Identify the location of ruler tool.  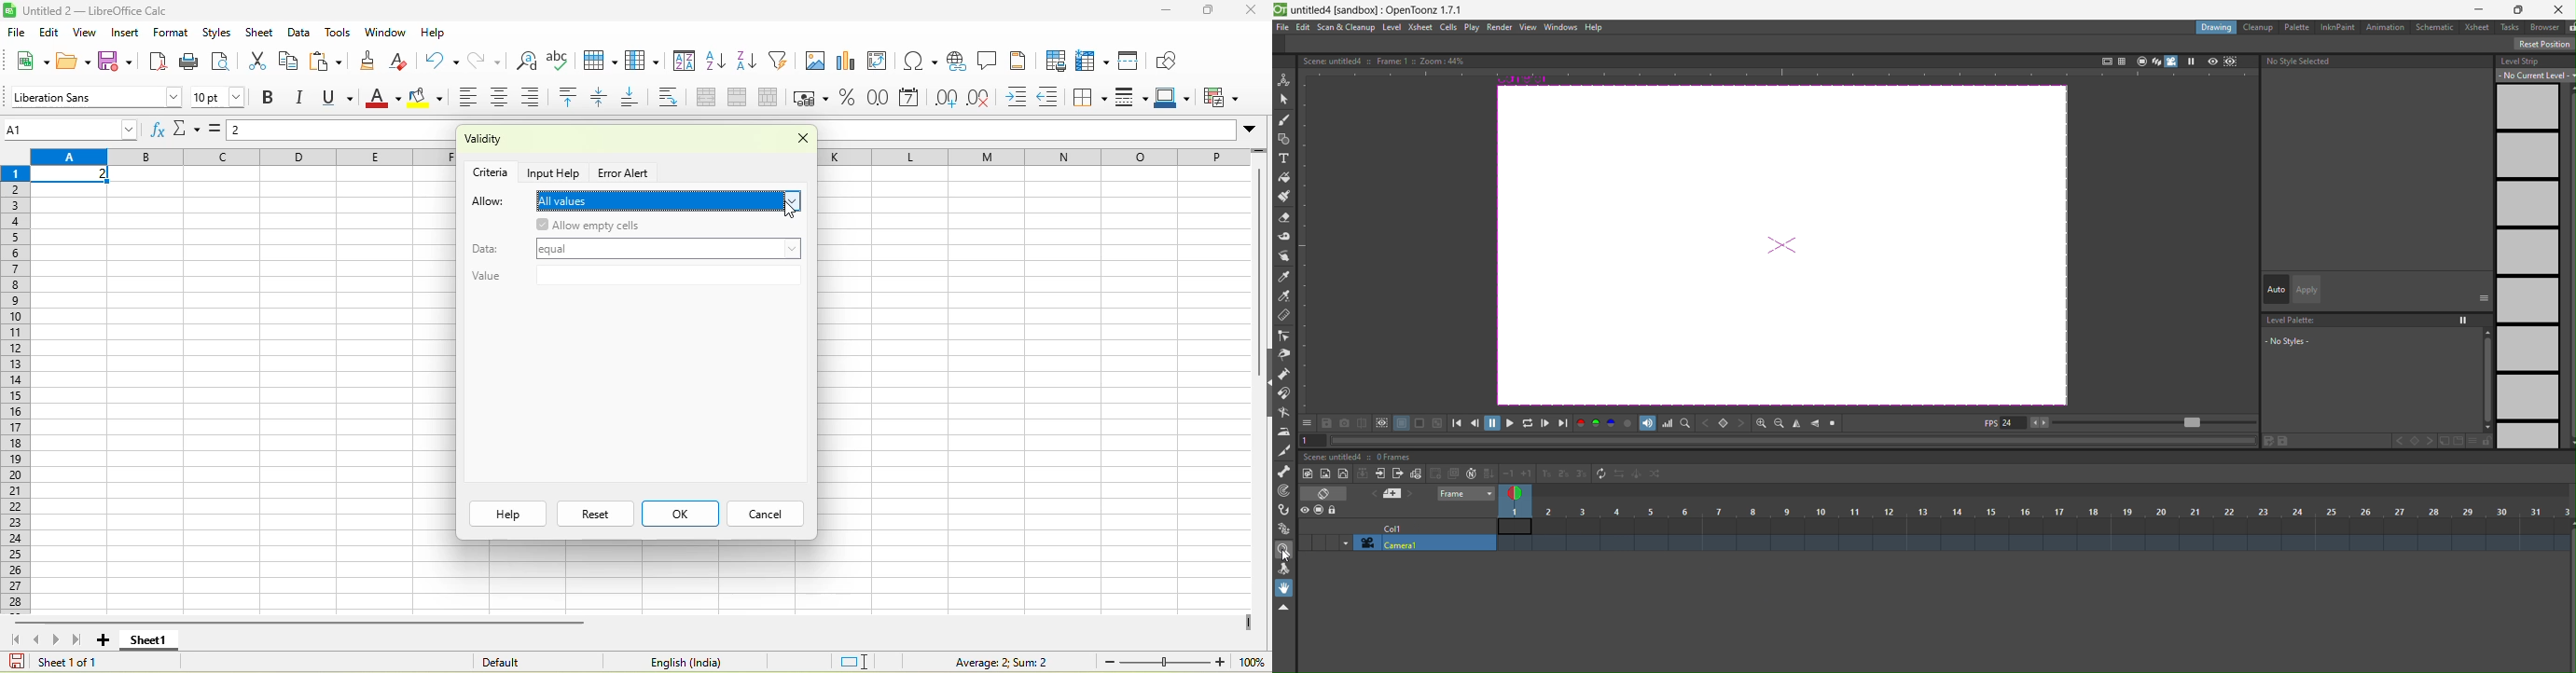
(1284, 317).